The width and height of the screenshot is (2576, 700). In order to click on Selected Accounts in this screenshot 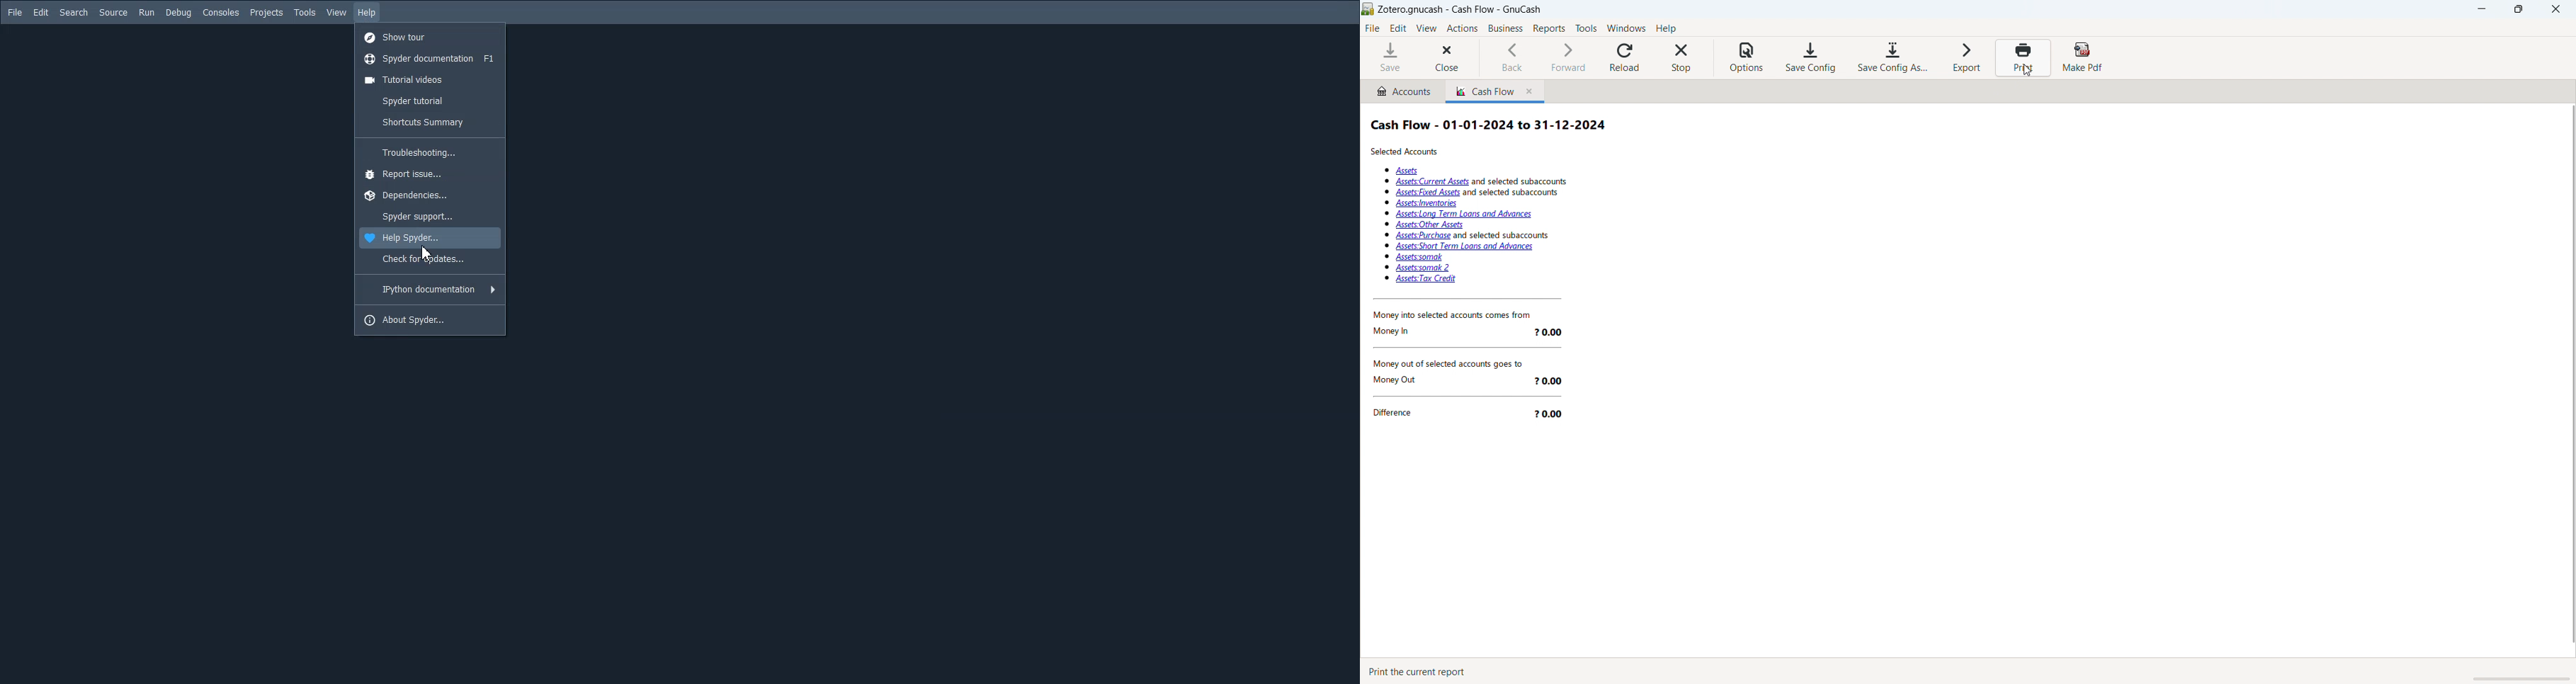, I will do `click(1406, 152)`.